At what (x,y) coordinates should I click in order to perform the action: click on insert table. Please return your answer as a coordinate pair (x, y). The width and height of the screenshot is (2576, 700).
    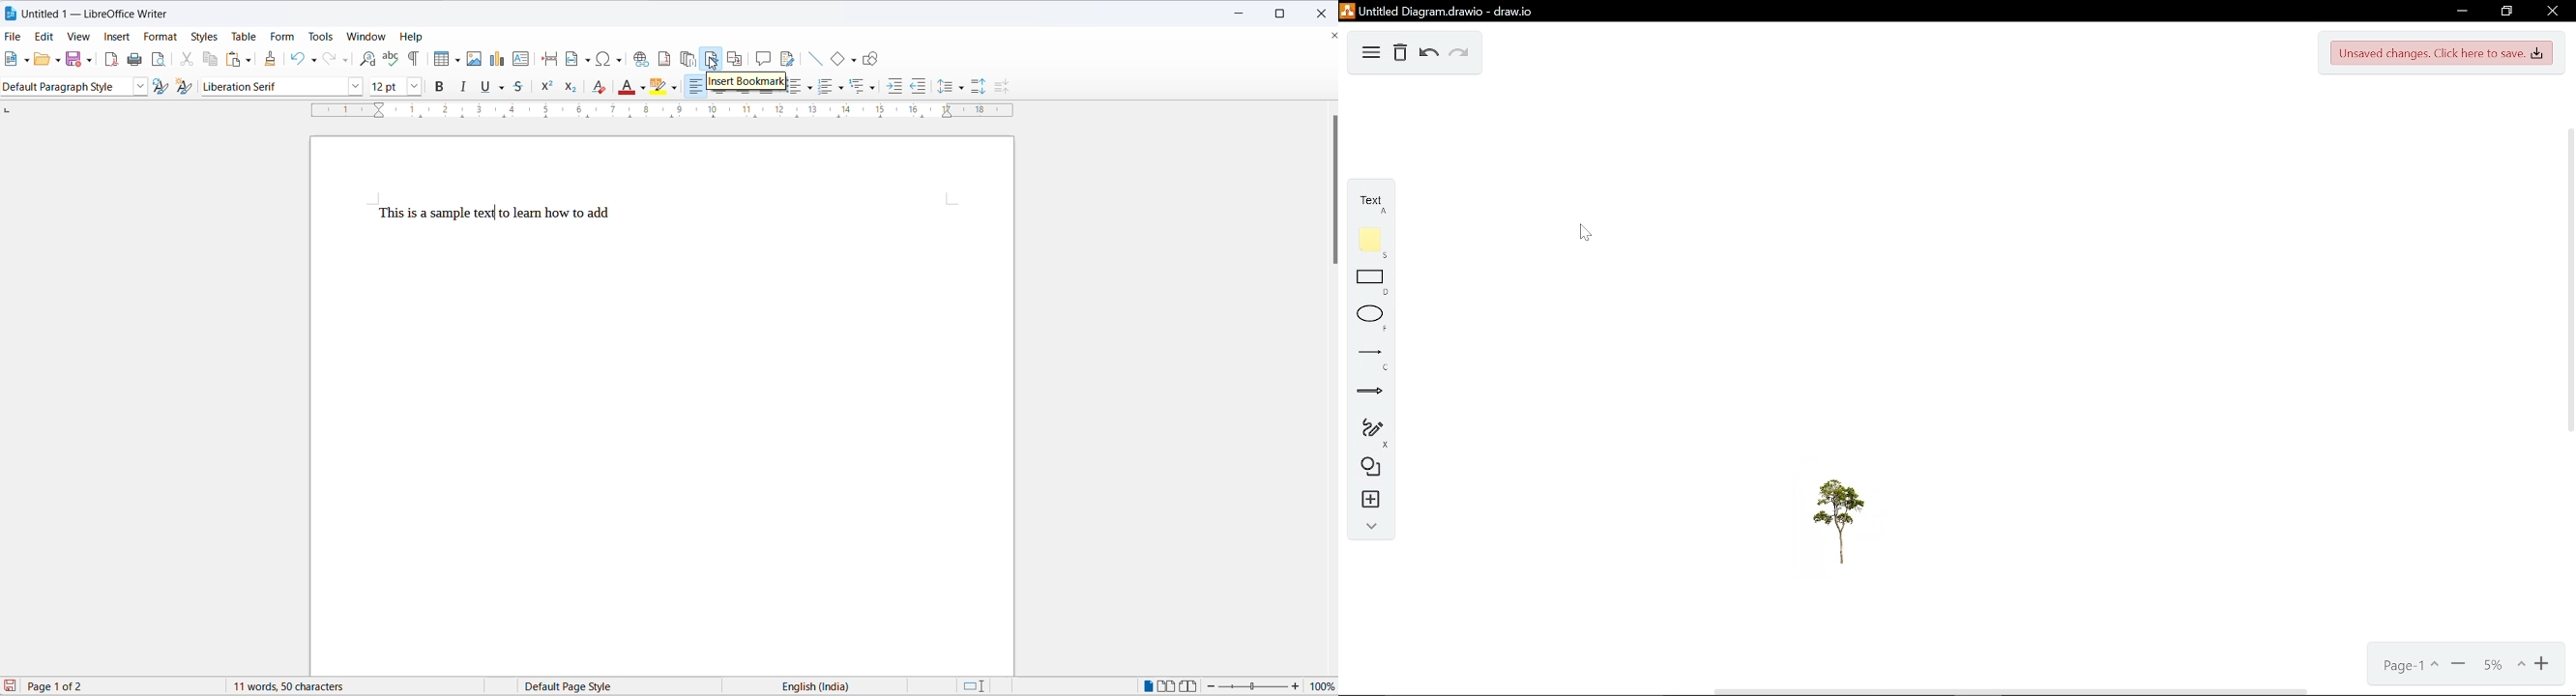
    Looking at the image, I should click on (438, 59).